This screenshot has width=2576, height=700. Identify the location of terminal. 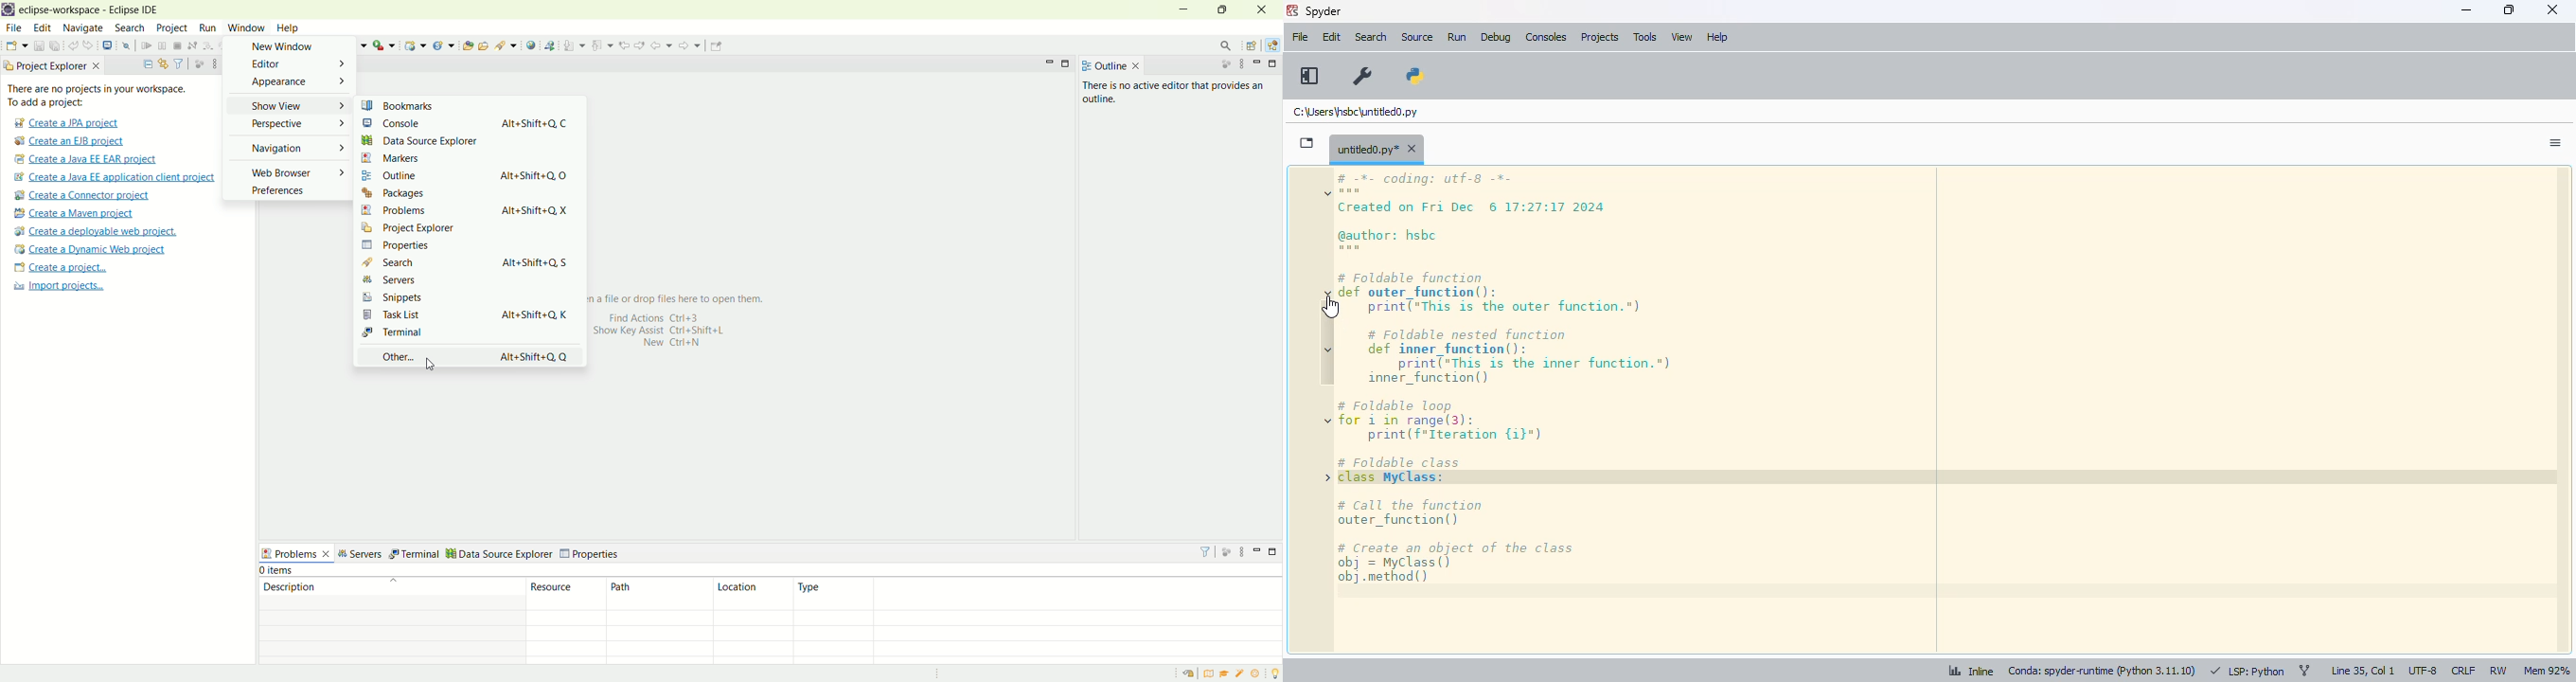
(415, 552).